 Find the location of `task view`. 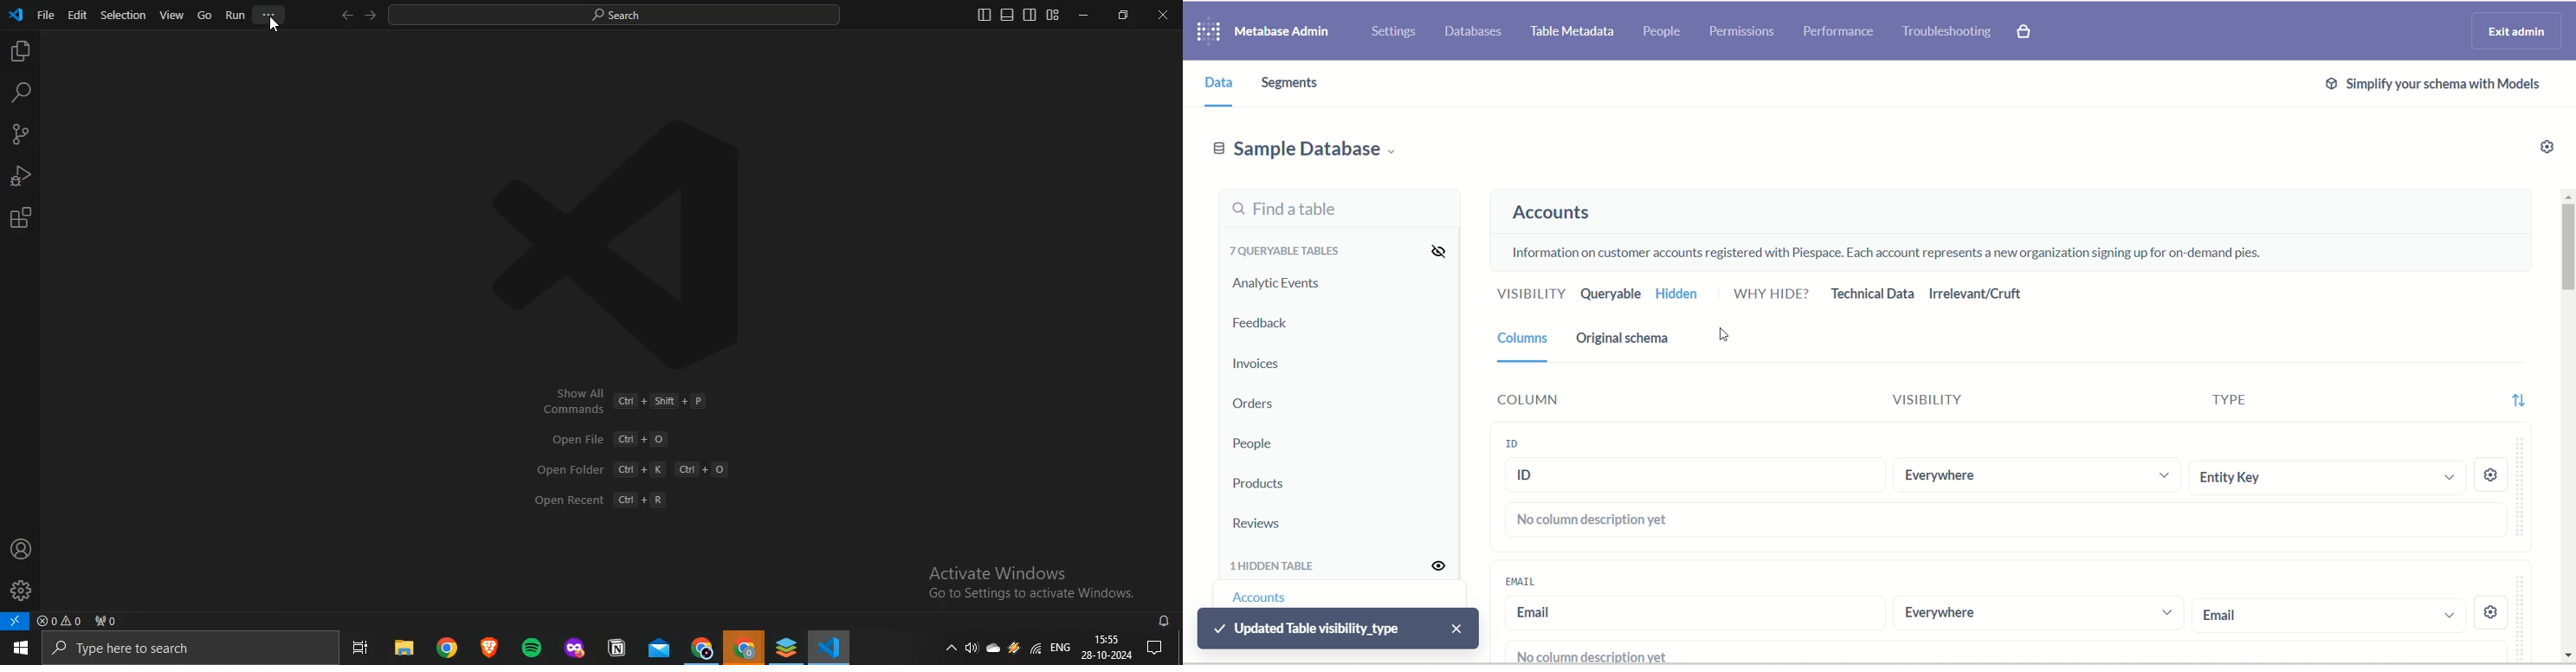

task view is located at coordinates (365, 649).